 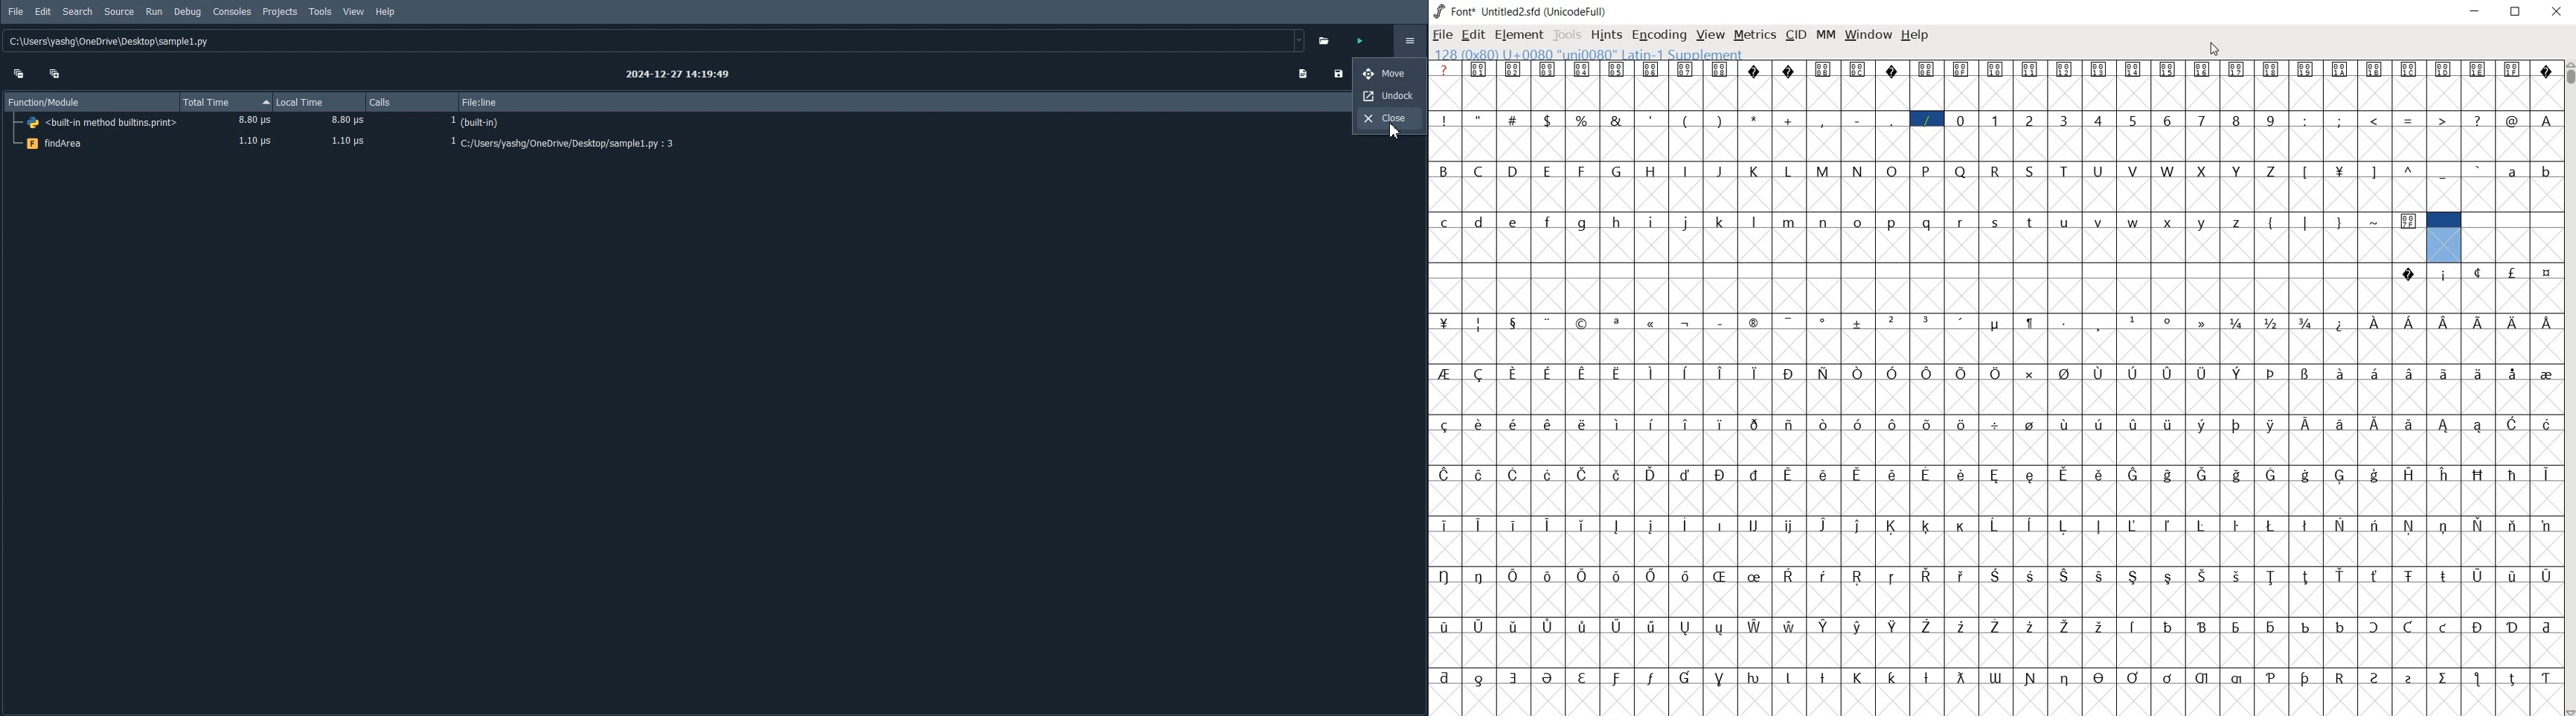 What do you see at coordinates (2099, 424) in the screenshot?
I see `Symbol` at bounding box center [2099, 424].